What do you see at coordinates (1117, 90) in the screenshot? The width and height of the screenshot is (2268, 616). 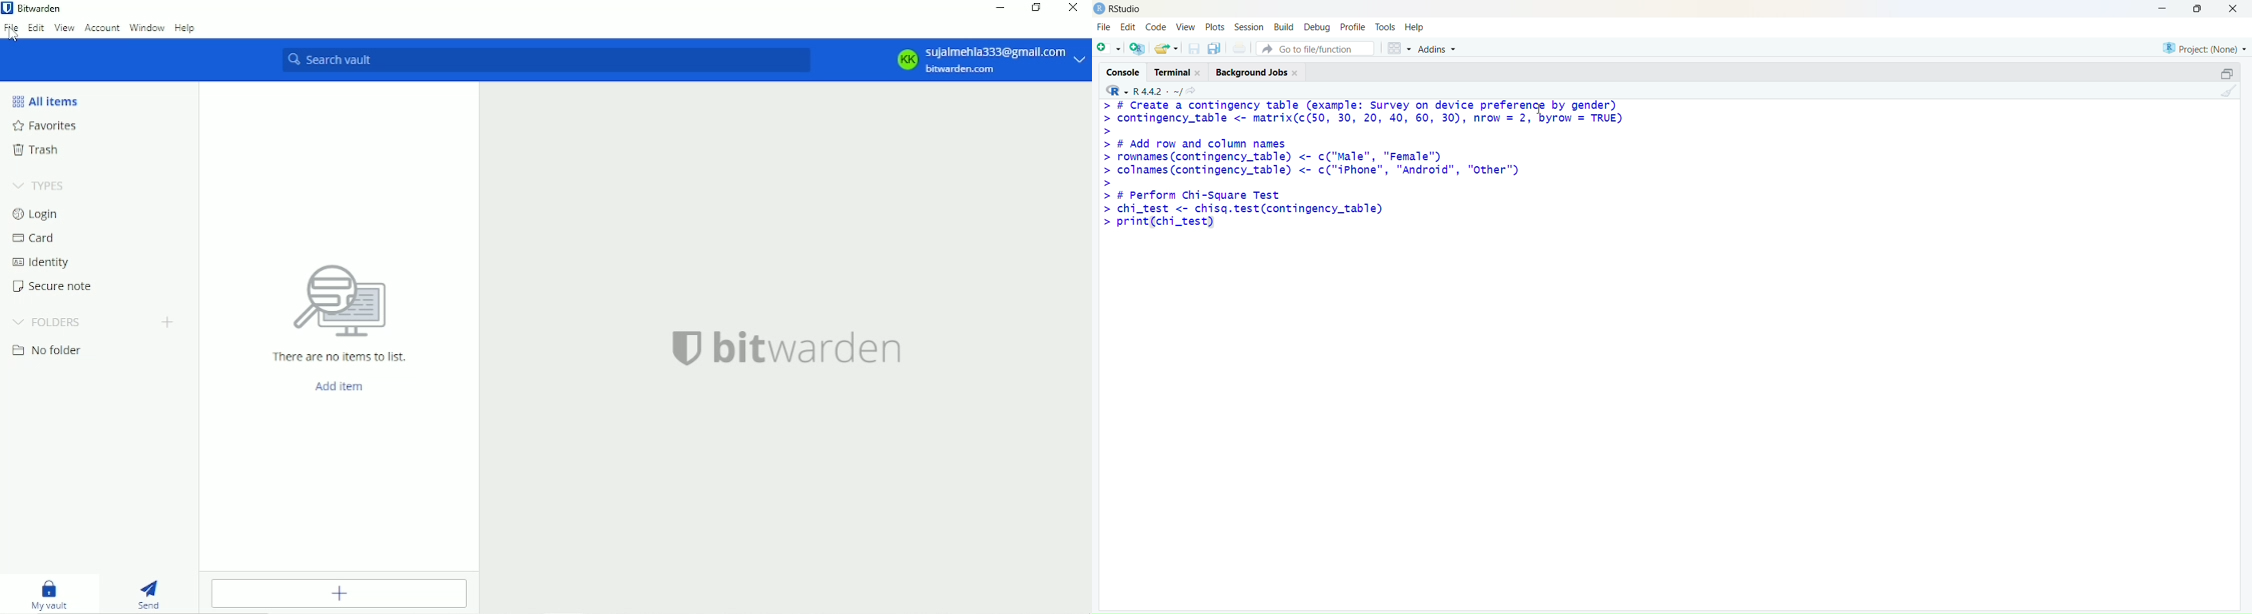 I see `R` at bounding box center [1117, 90].